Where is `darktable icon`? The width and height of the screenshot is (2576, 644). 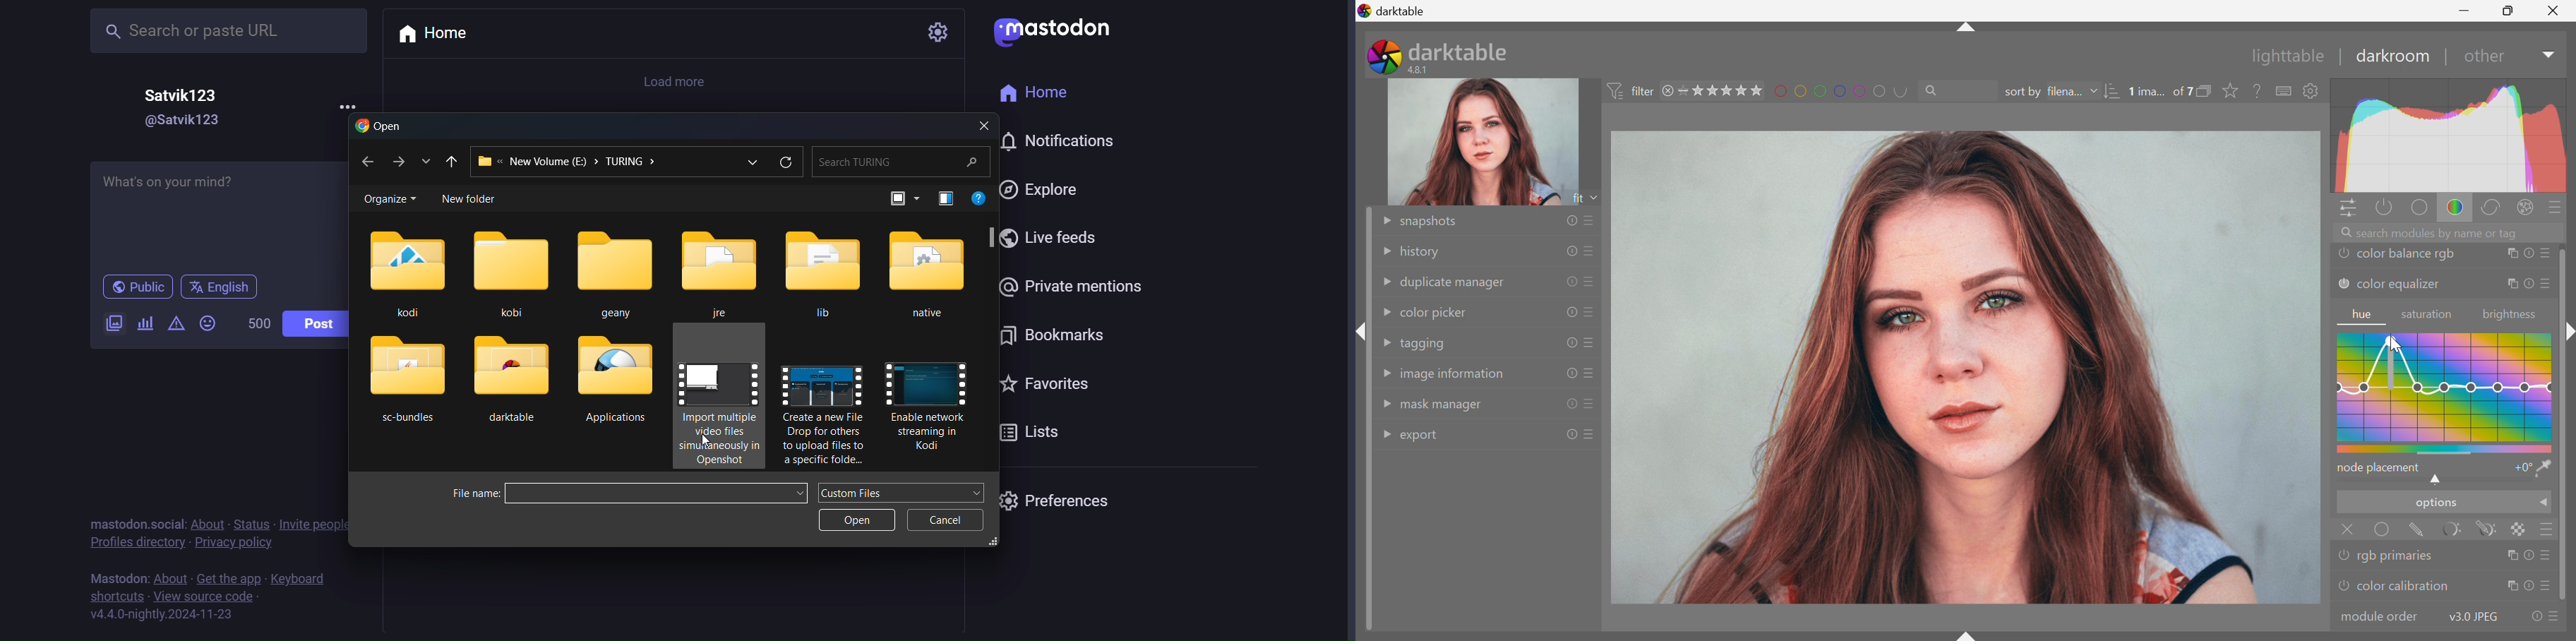 darktable icon is located at coordinates (1381, 57).